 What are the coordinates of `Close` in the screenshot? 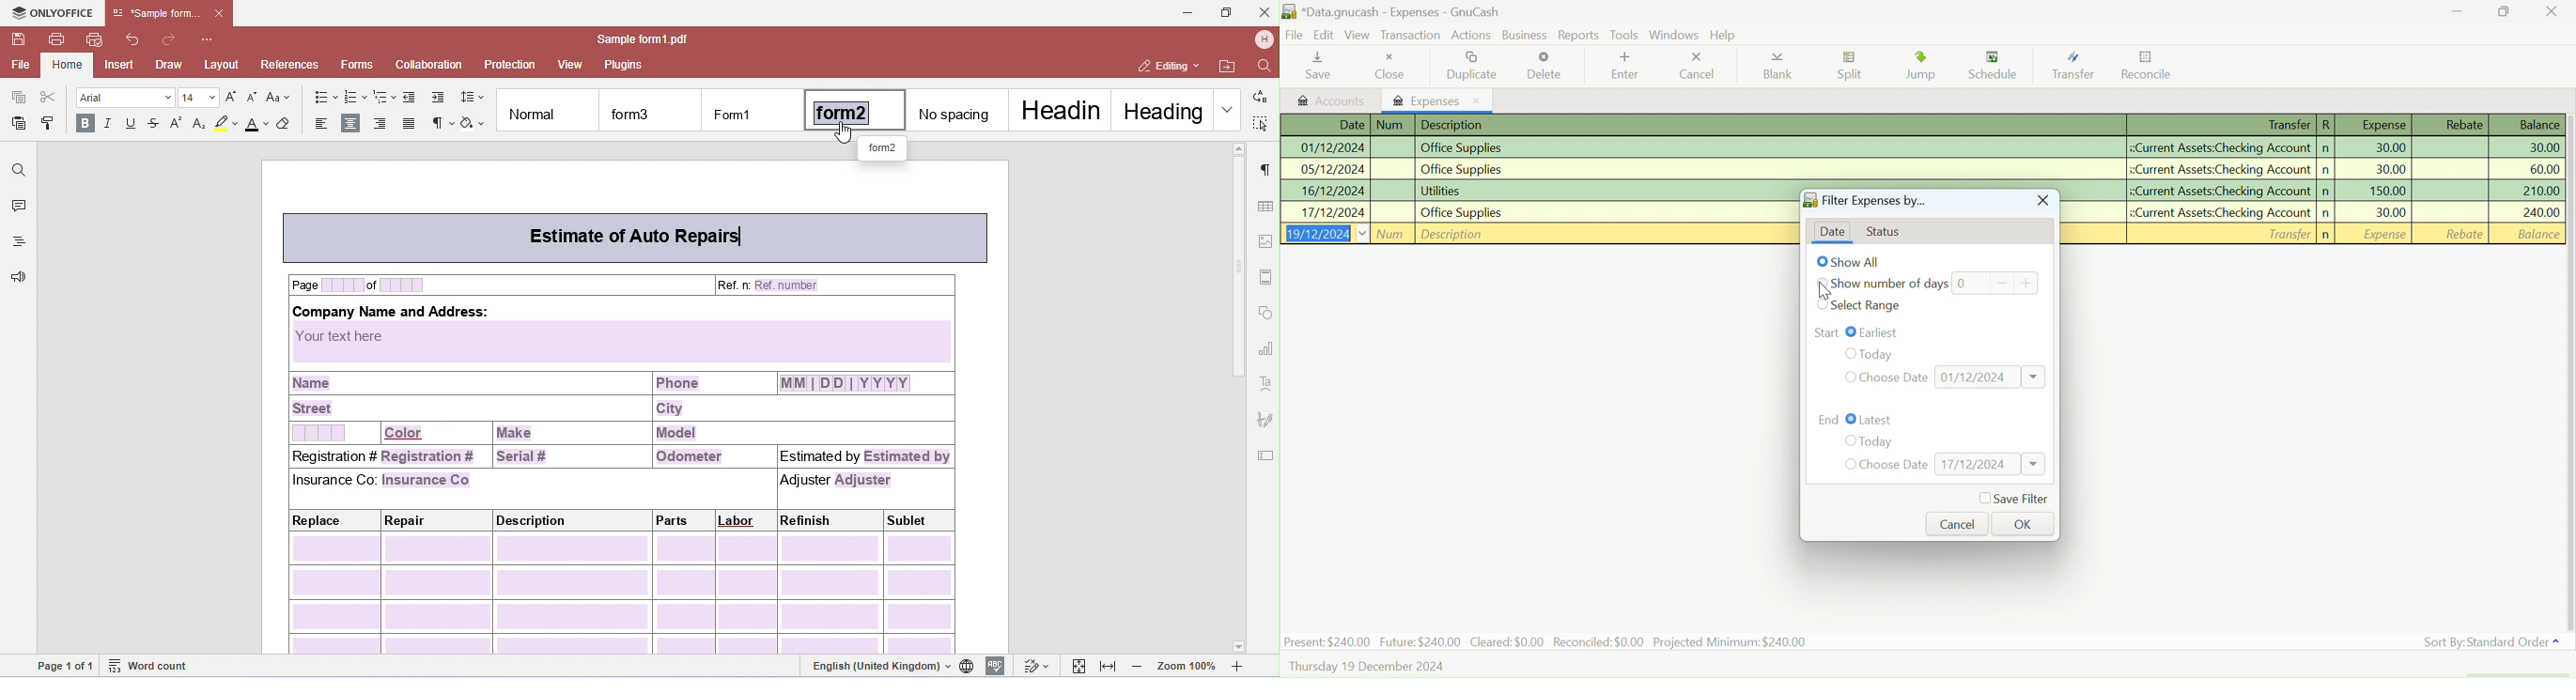 It's located at (1394, 66).